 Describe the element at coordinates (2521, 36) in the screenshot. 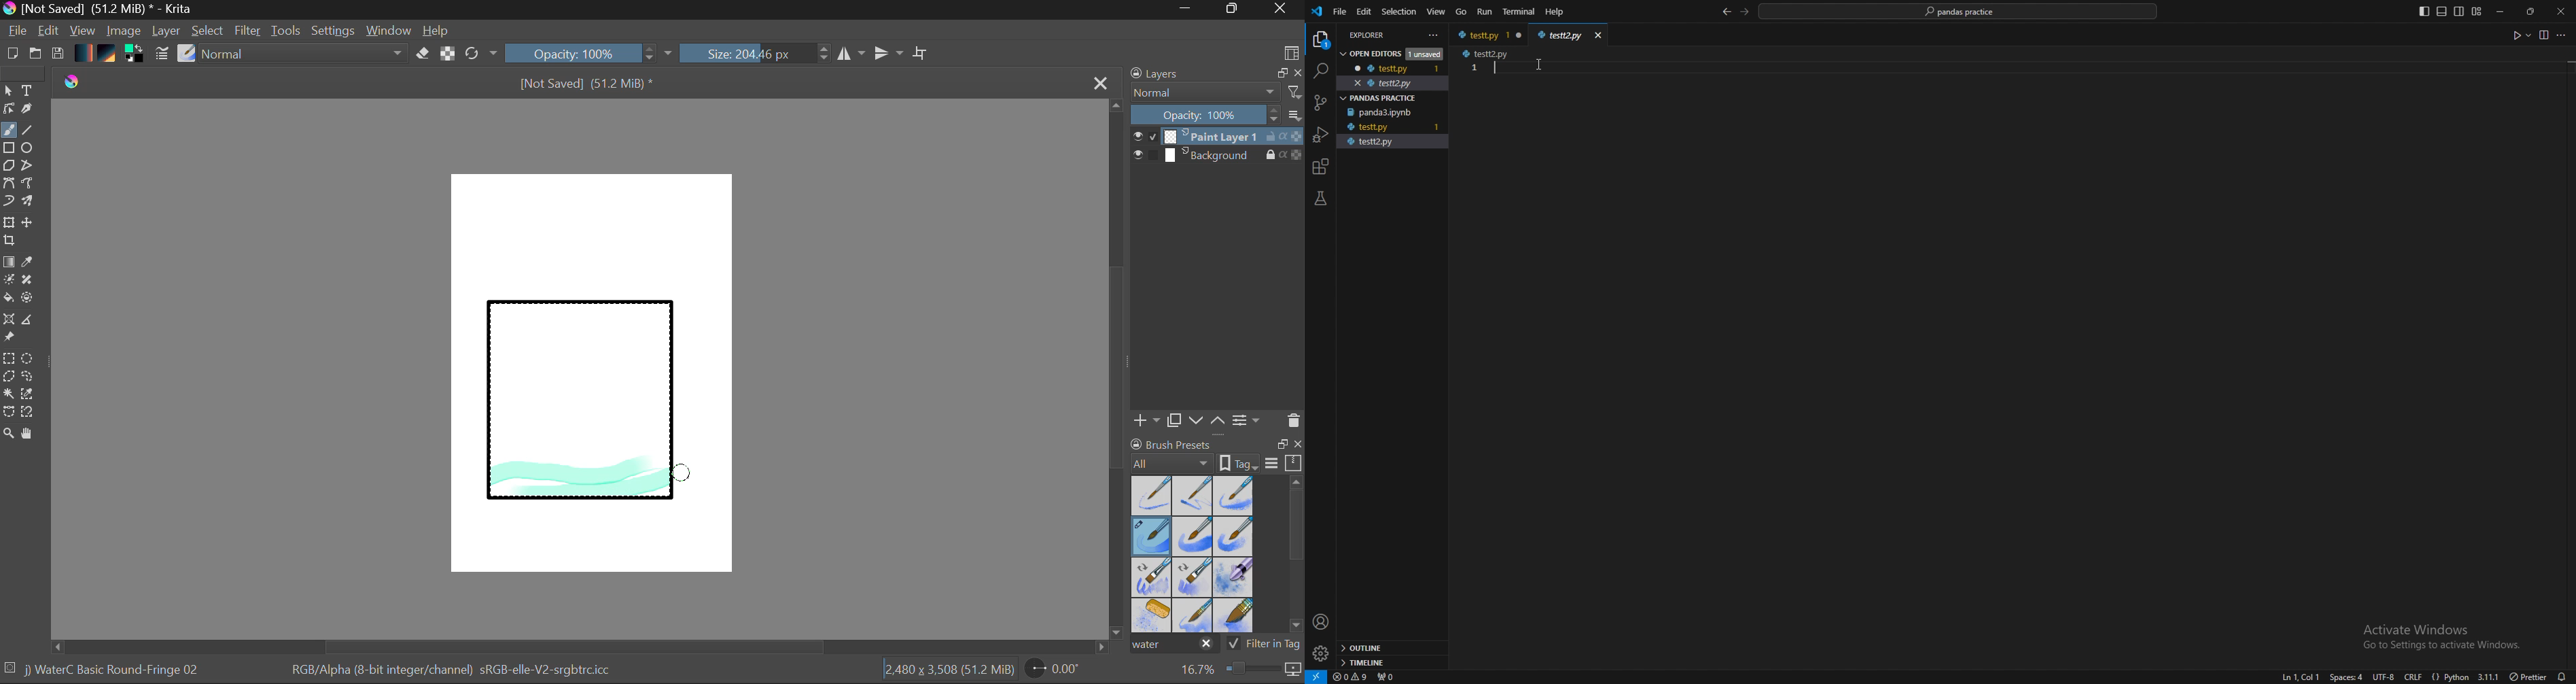

I see `run code ` at that location.